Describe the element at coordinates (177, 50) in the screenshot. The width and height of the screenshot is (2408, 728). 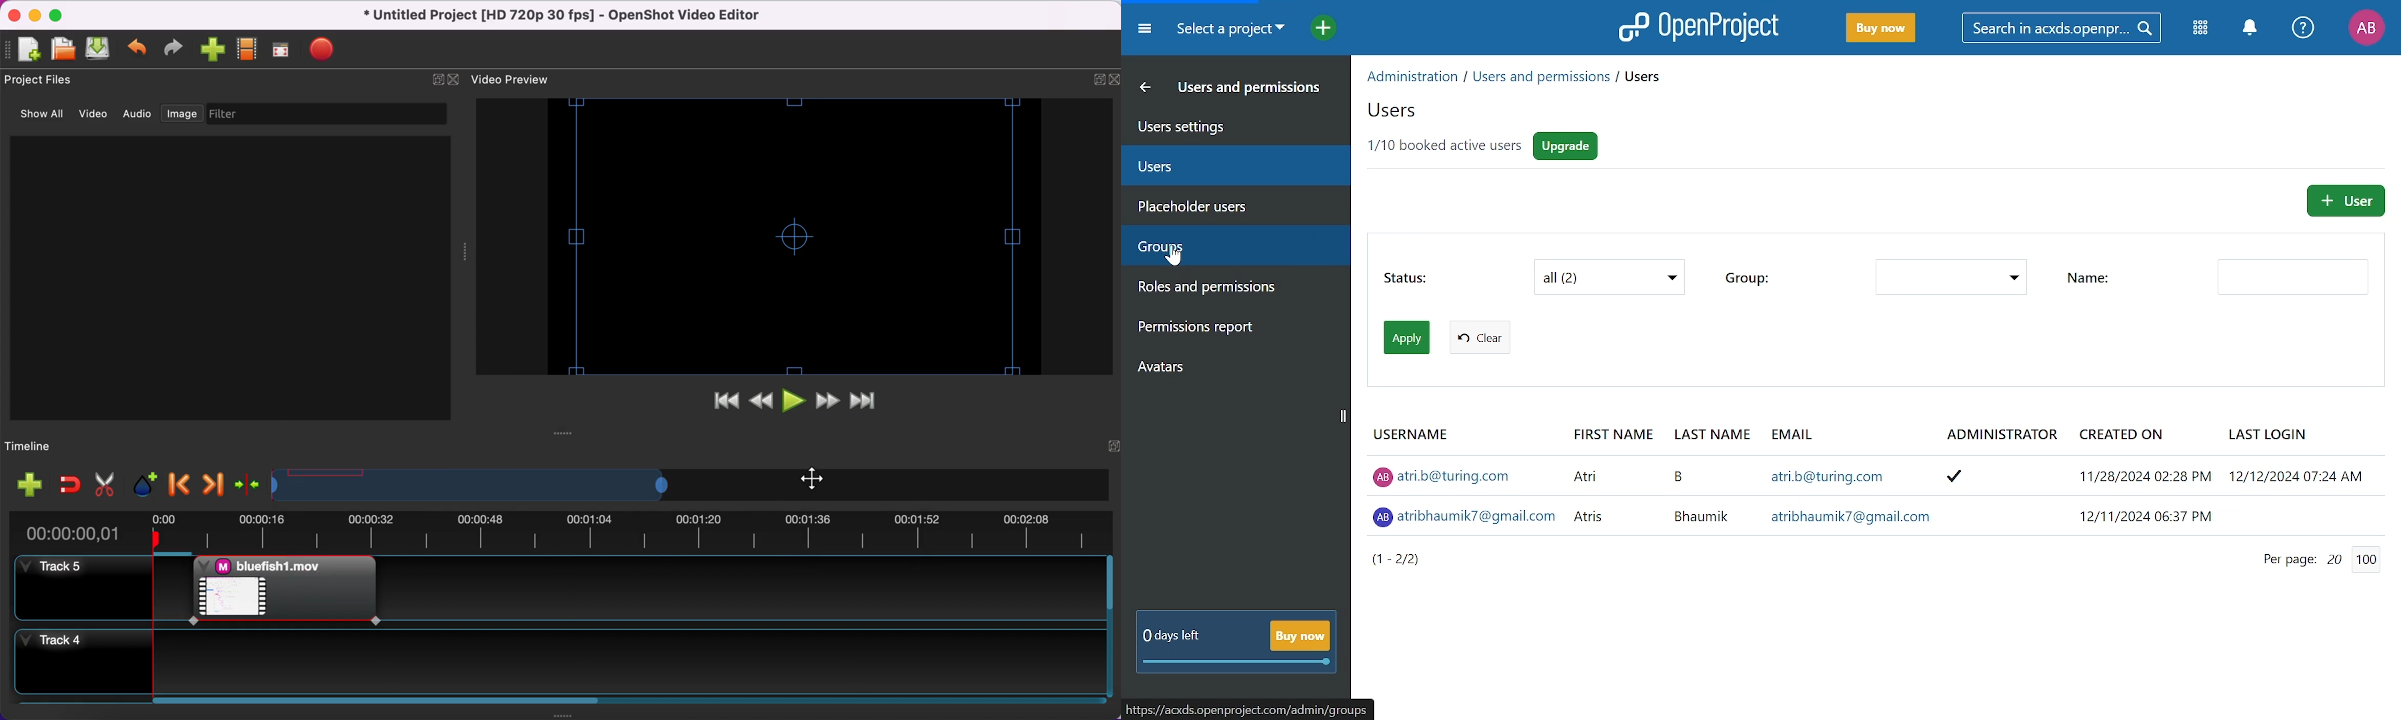
I see `redo` at that location.